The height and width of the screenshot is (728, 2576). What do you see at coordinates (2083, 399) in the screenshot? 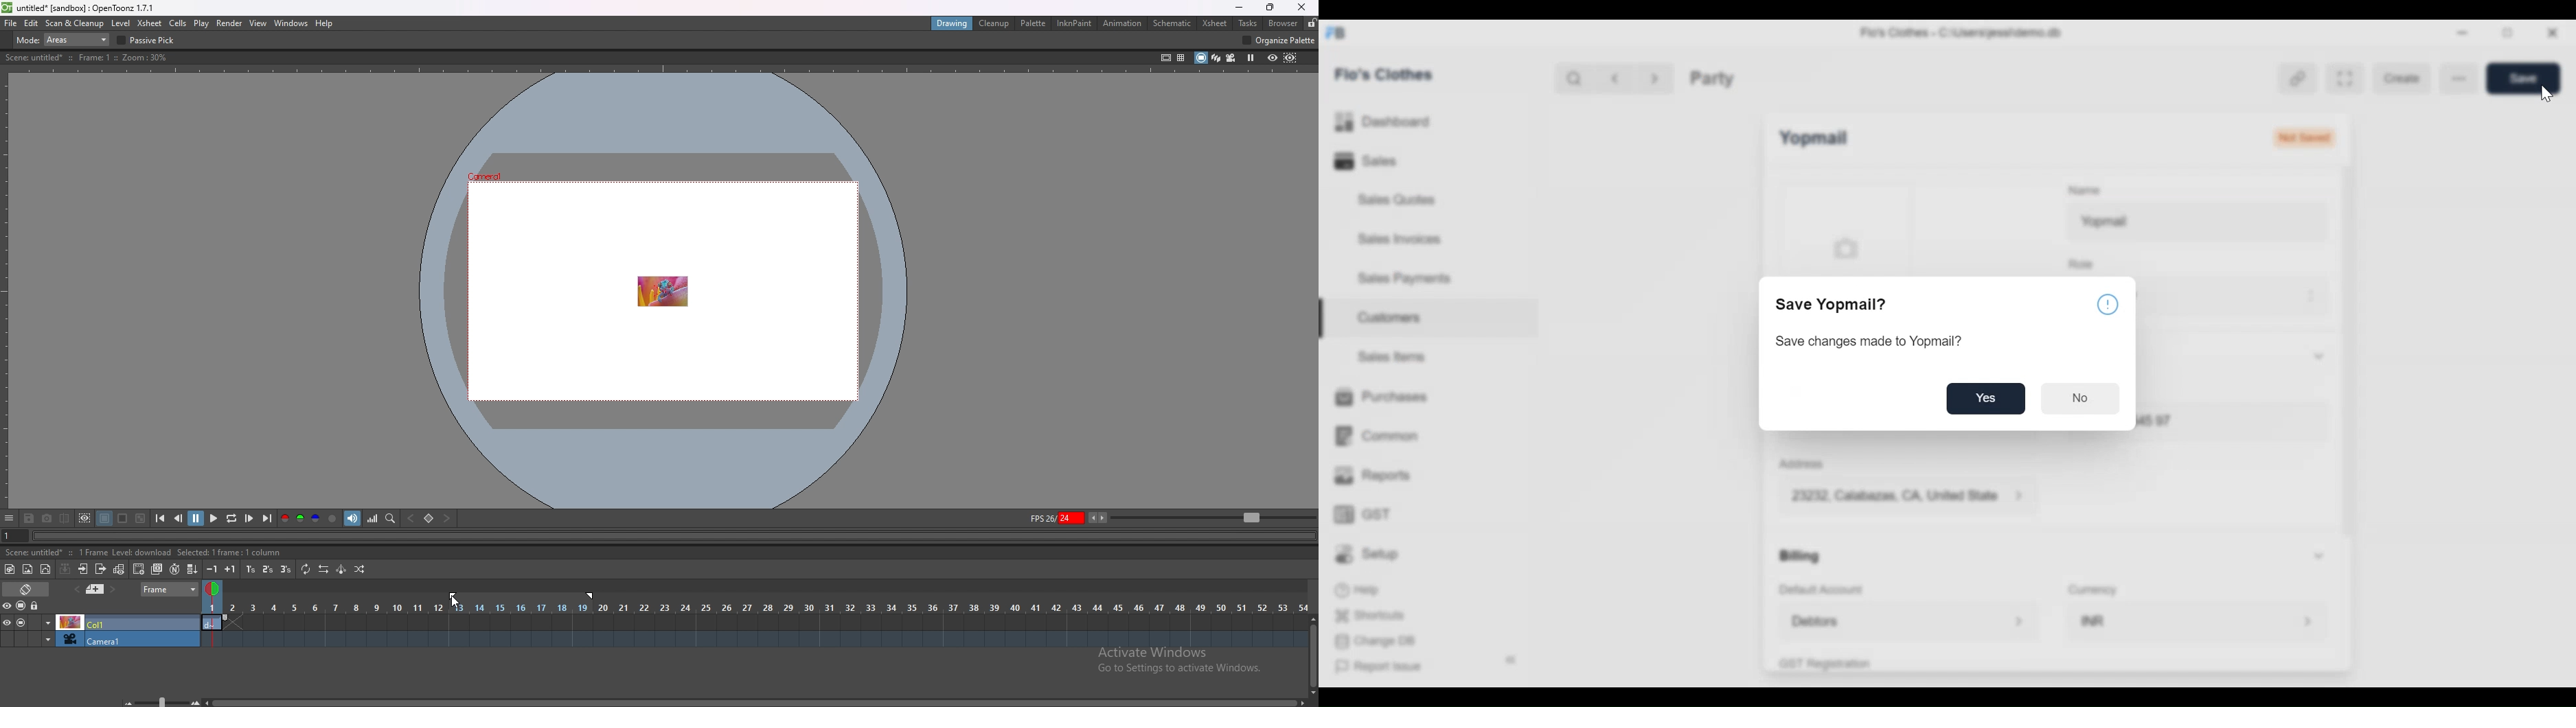
I see `No` at bounding box center [2083, 399].